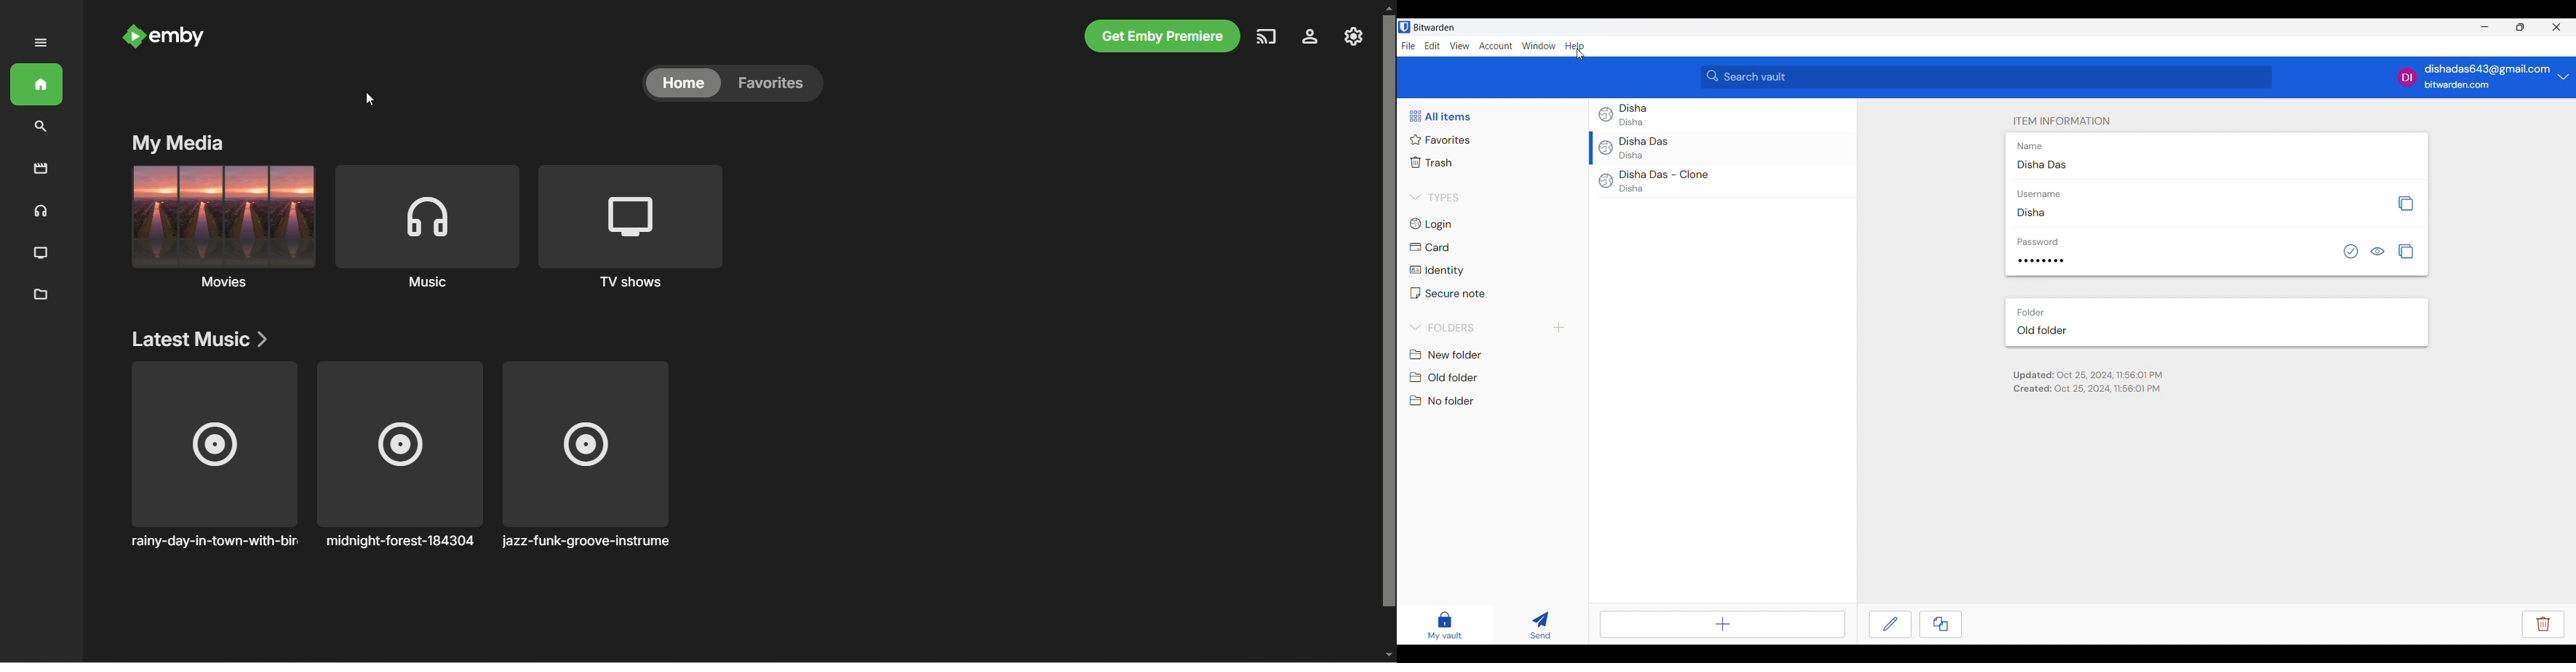 Image resolution: width=2576 pixels, height=672 pixels. What do you see at coordinates (2544, 624) in the screenshot?
I see `Delete` at bounding box center [2544, 624].